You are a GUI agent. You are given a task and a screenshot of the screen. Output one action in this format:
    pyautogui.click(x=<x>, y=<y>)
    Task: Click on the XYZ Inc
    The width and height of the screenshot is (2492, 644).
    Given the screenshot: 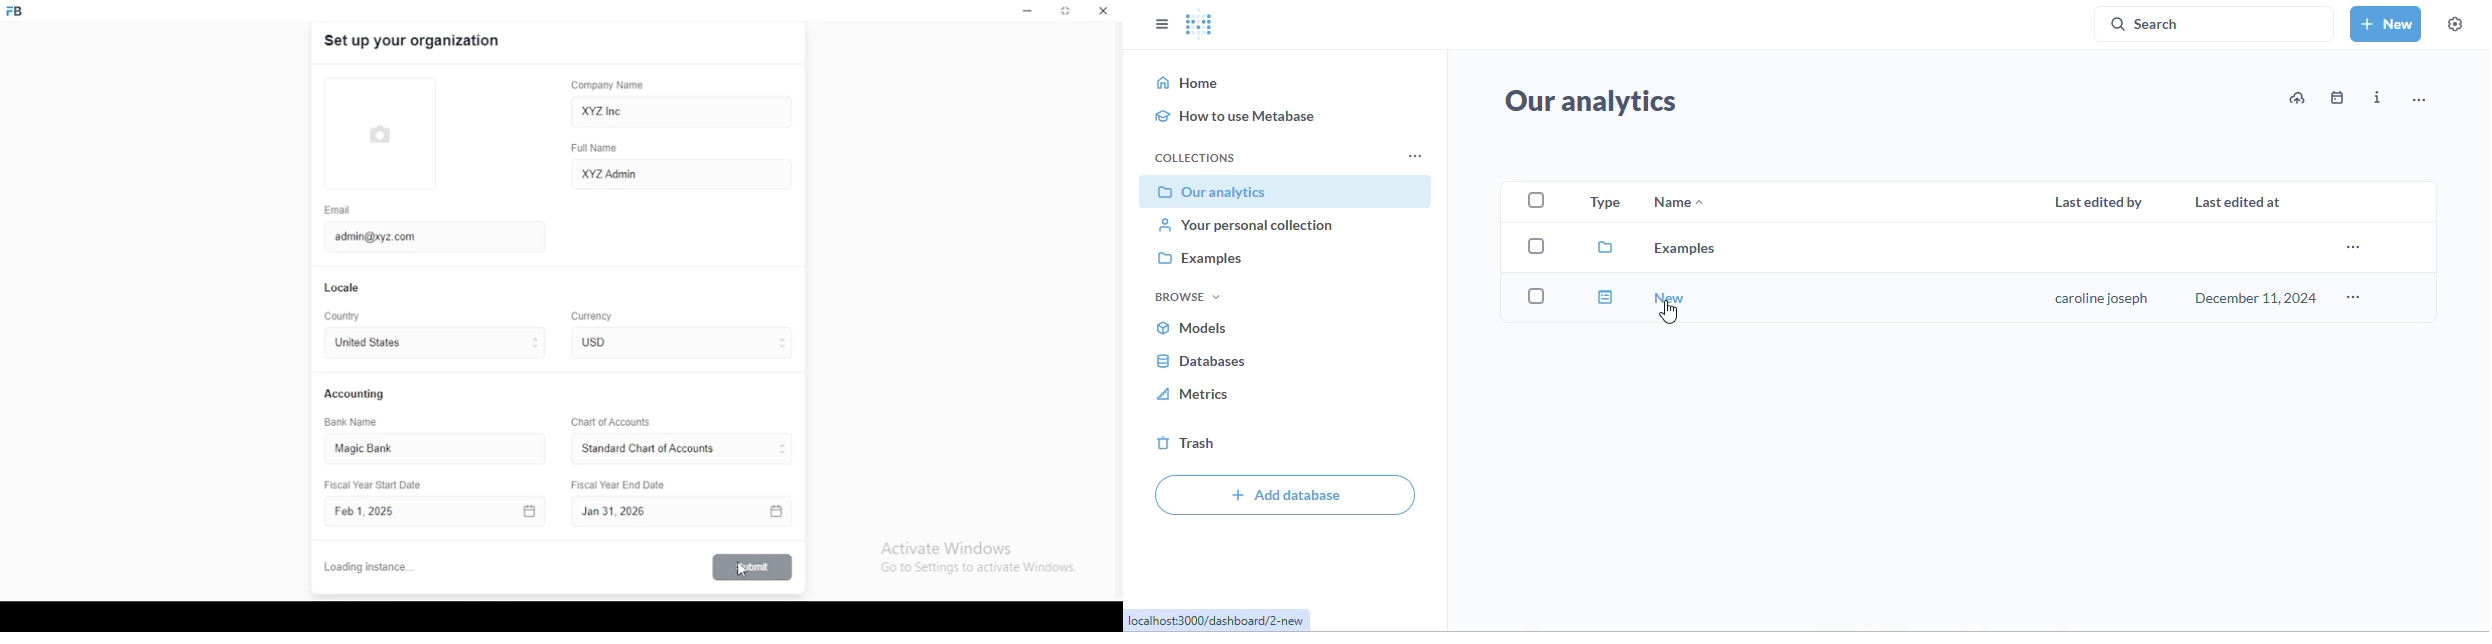 What is the action you would take?
    pyautogui.click(x=684, y=112)
    